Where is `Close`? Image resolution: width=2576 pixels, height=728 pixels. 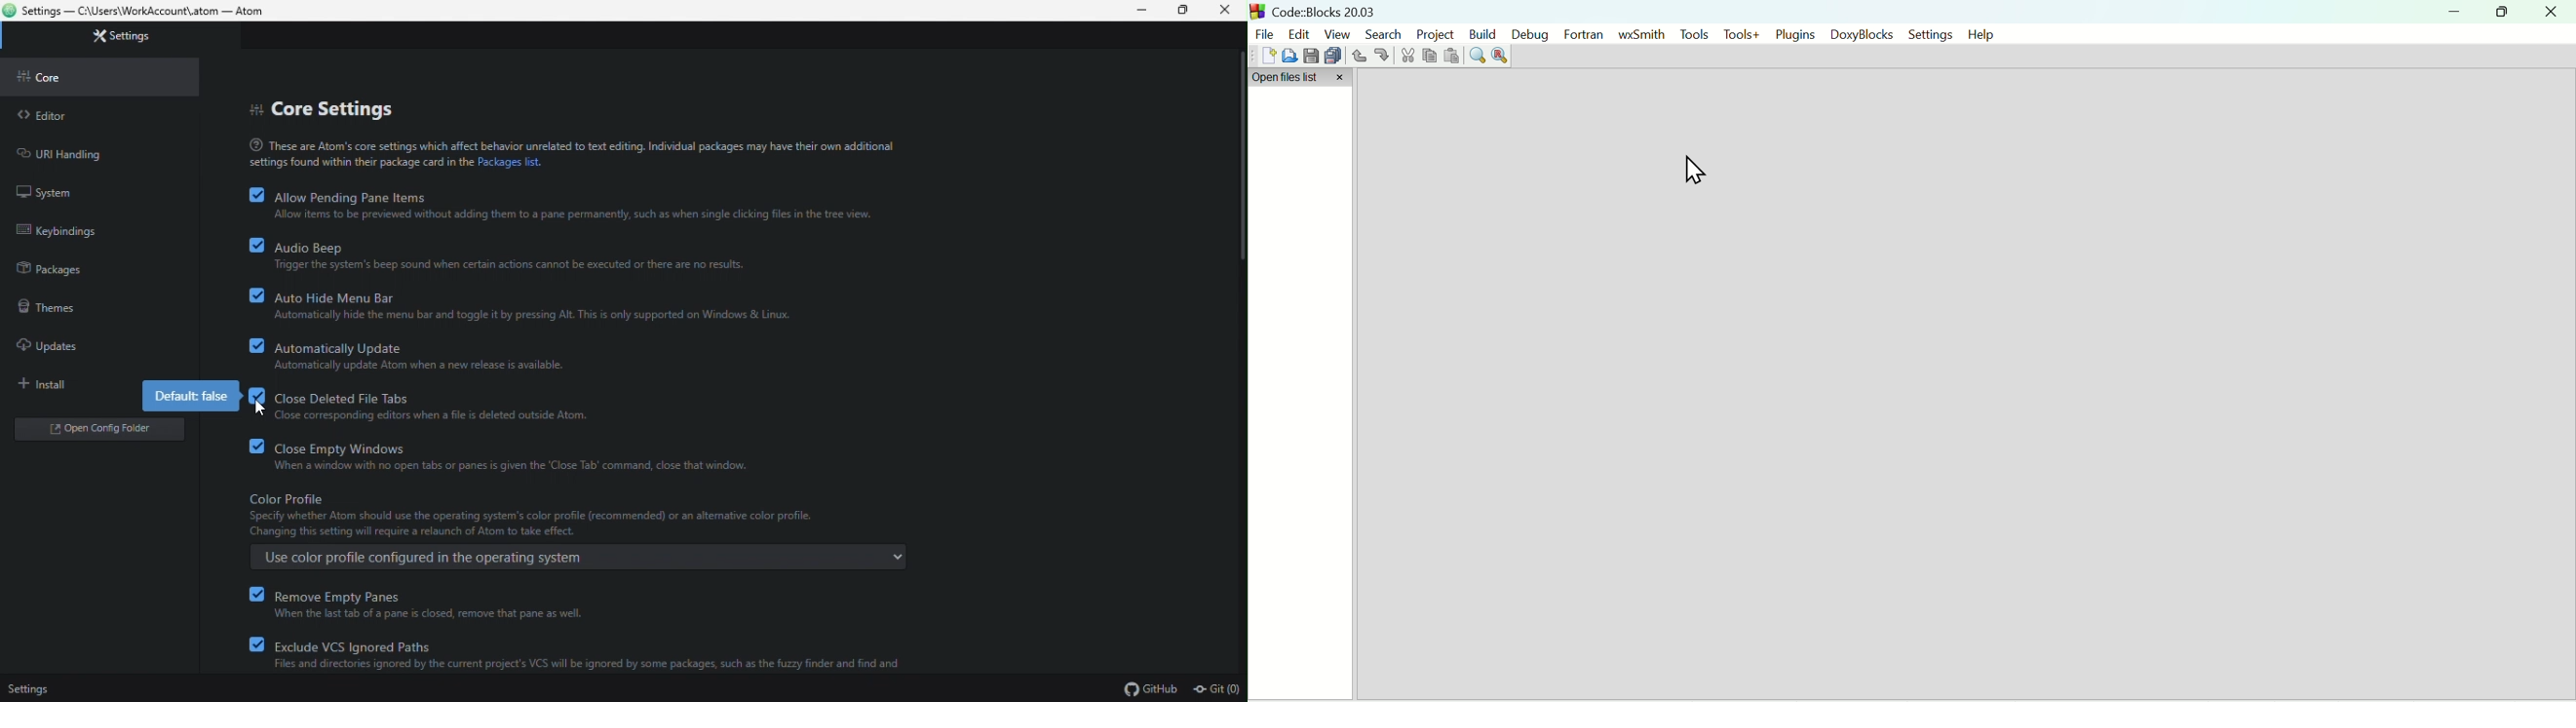 Close is located at coordinates (2551, 12).